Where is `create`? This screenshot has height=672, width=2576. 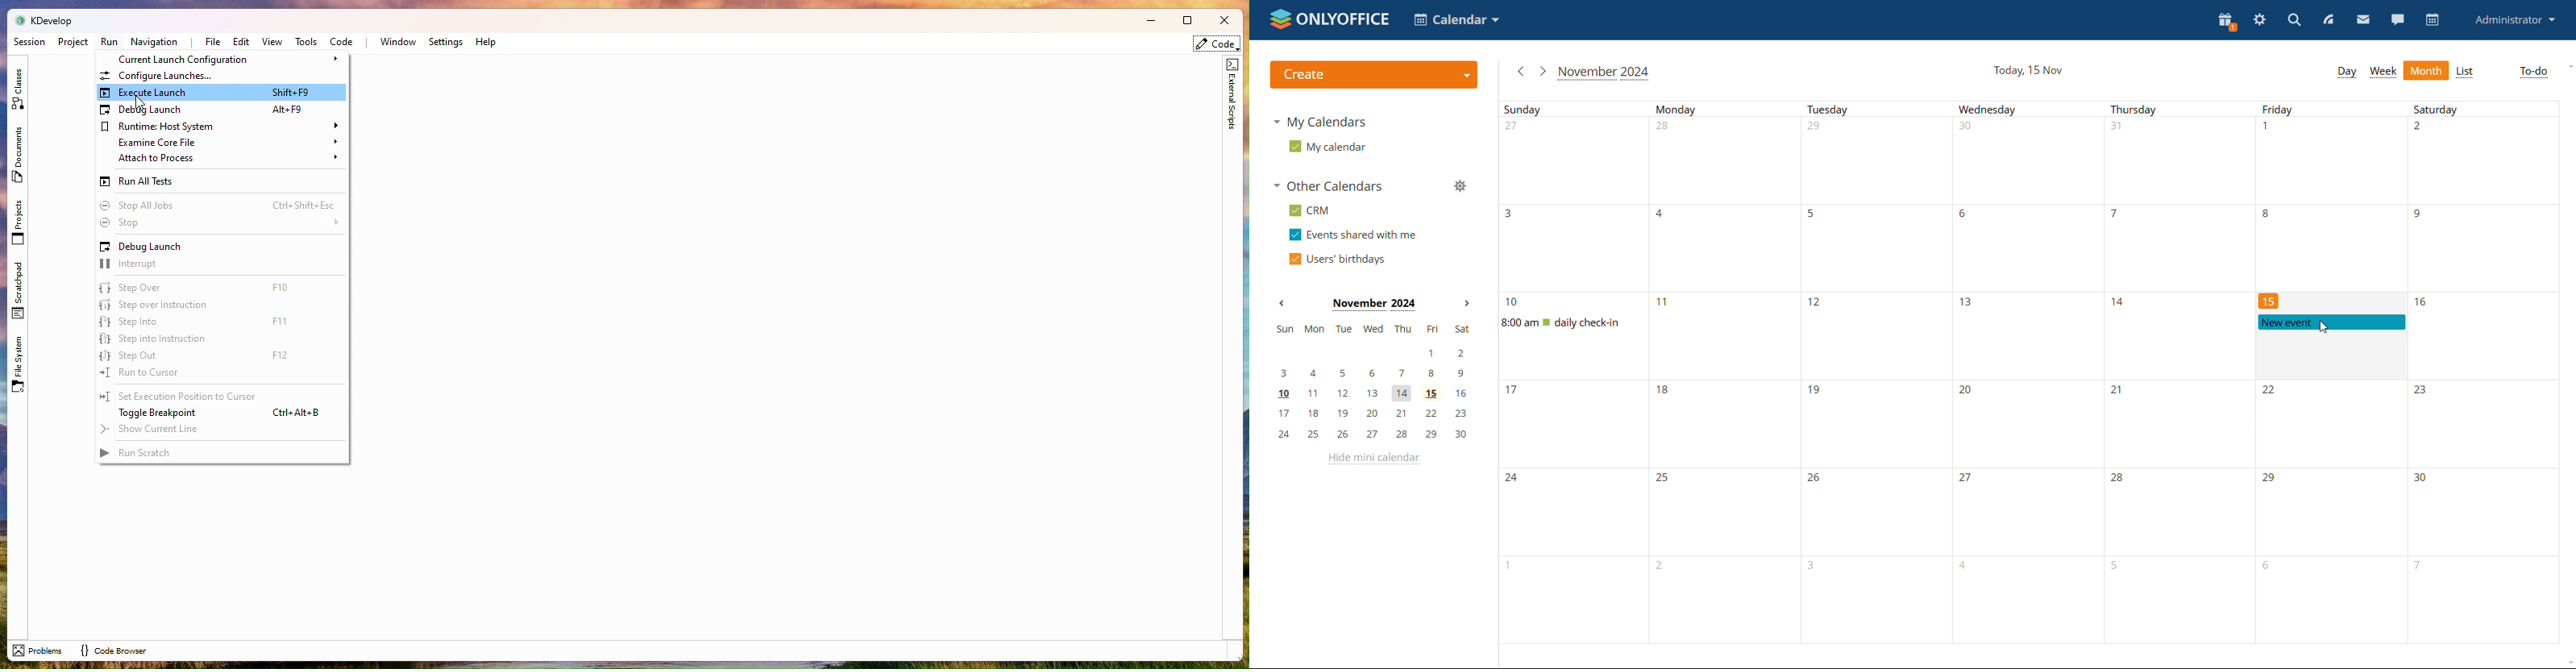
create is located at coordinates (1373, 75).